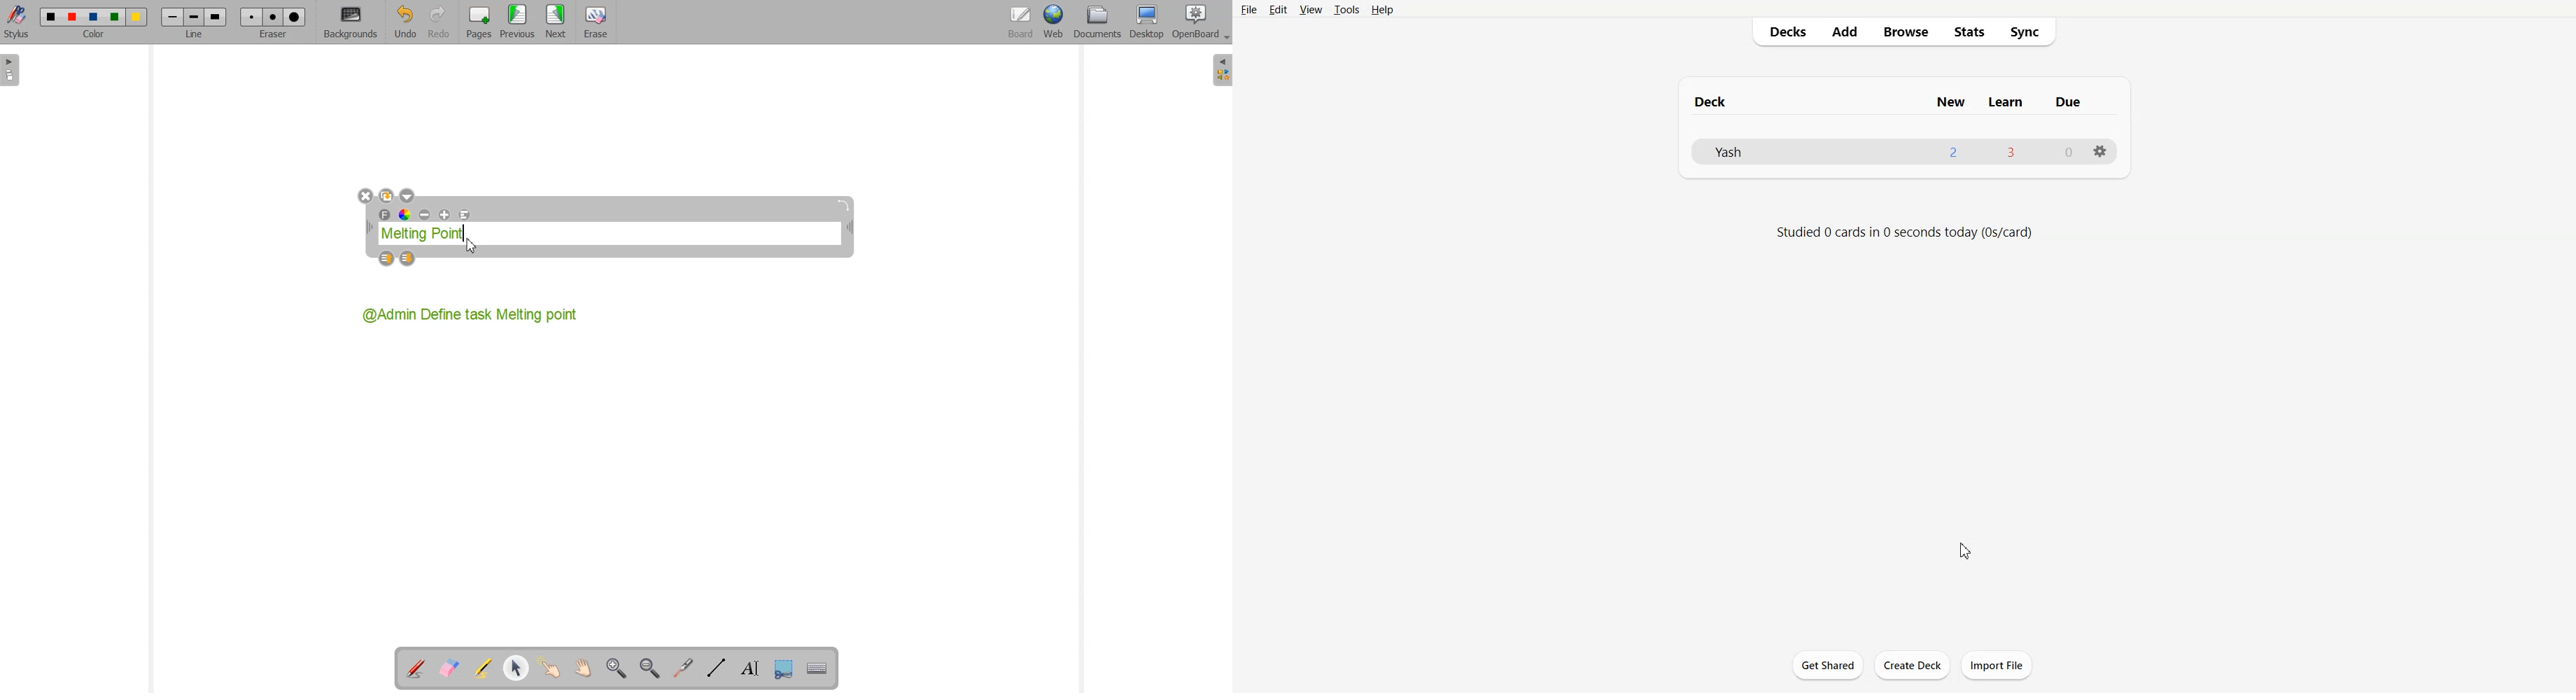 The height and width of the screenshot is (700, 2576). I want to click on Settings, so click(2100, 150).